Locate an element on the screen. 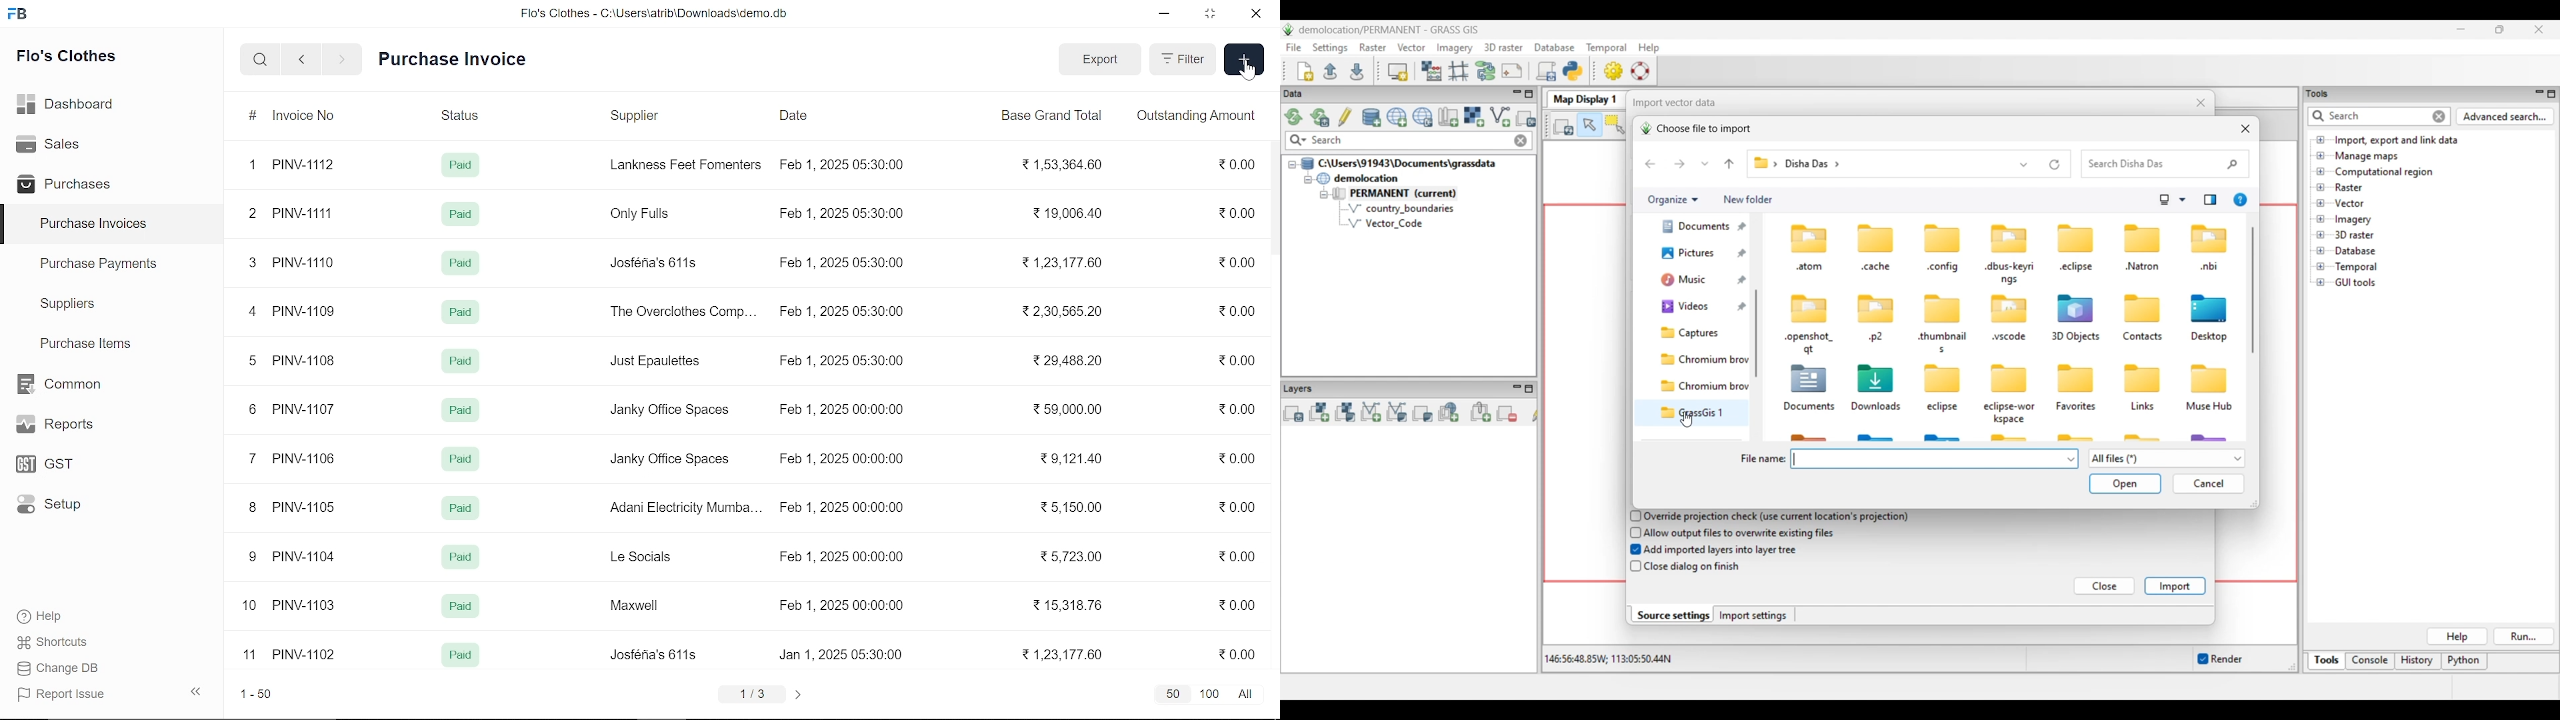 The width and height of the screenshot is (2576, 728). GST is located at coordinates (38, 465).